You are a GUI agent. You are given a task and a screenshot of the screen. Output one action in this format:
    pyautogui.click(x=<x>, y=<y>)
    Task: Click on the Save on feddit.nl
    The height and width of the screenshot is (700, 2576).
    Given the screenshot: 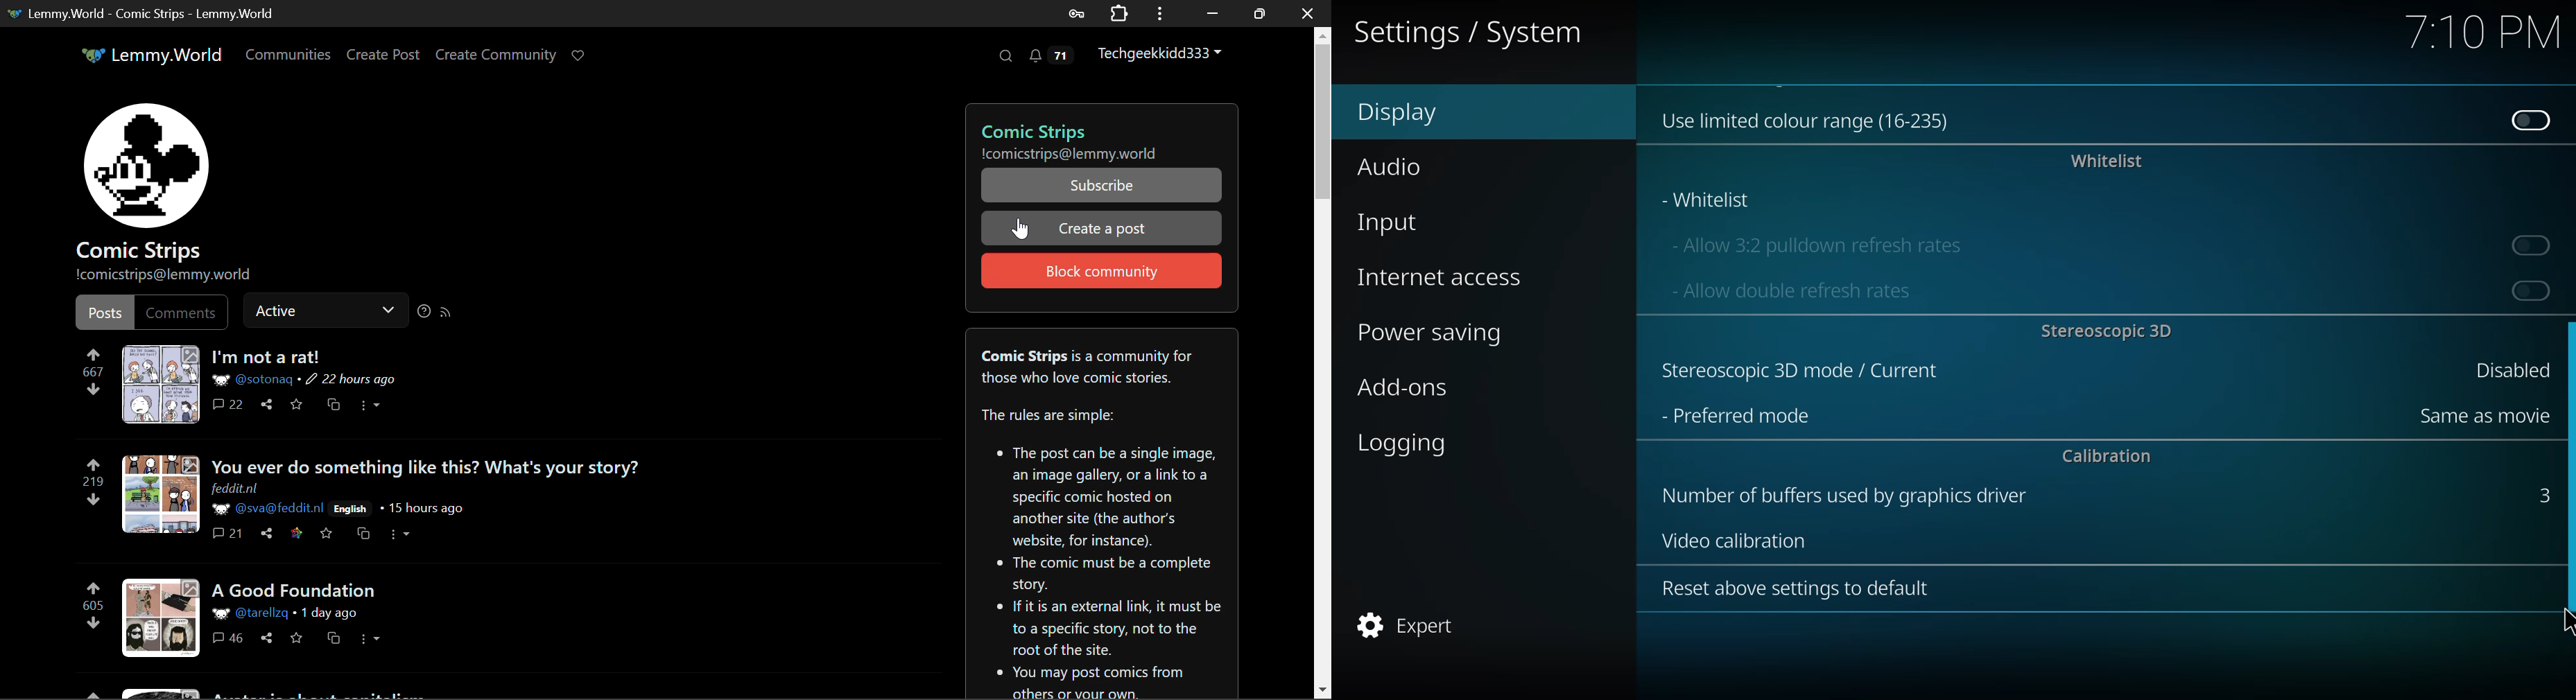 What is the action you would take?
    pyautogui.click(x=298, y=533)
    